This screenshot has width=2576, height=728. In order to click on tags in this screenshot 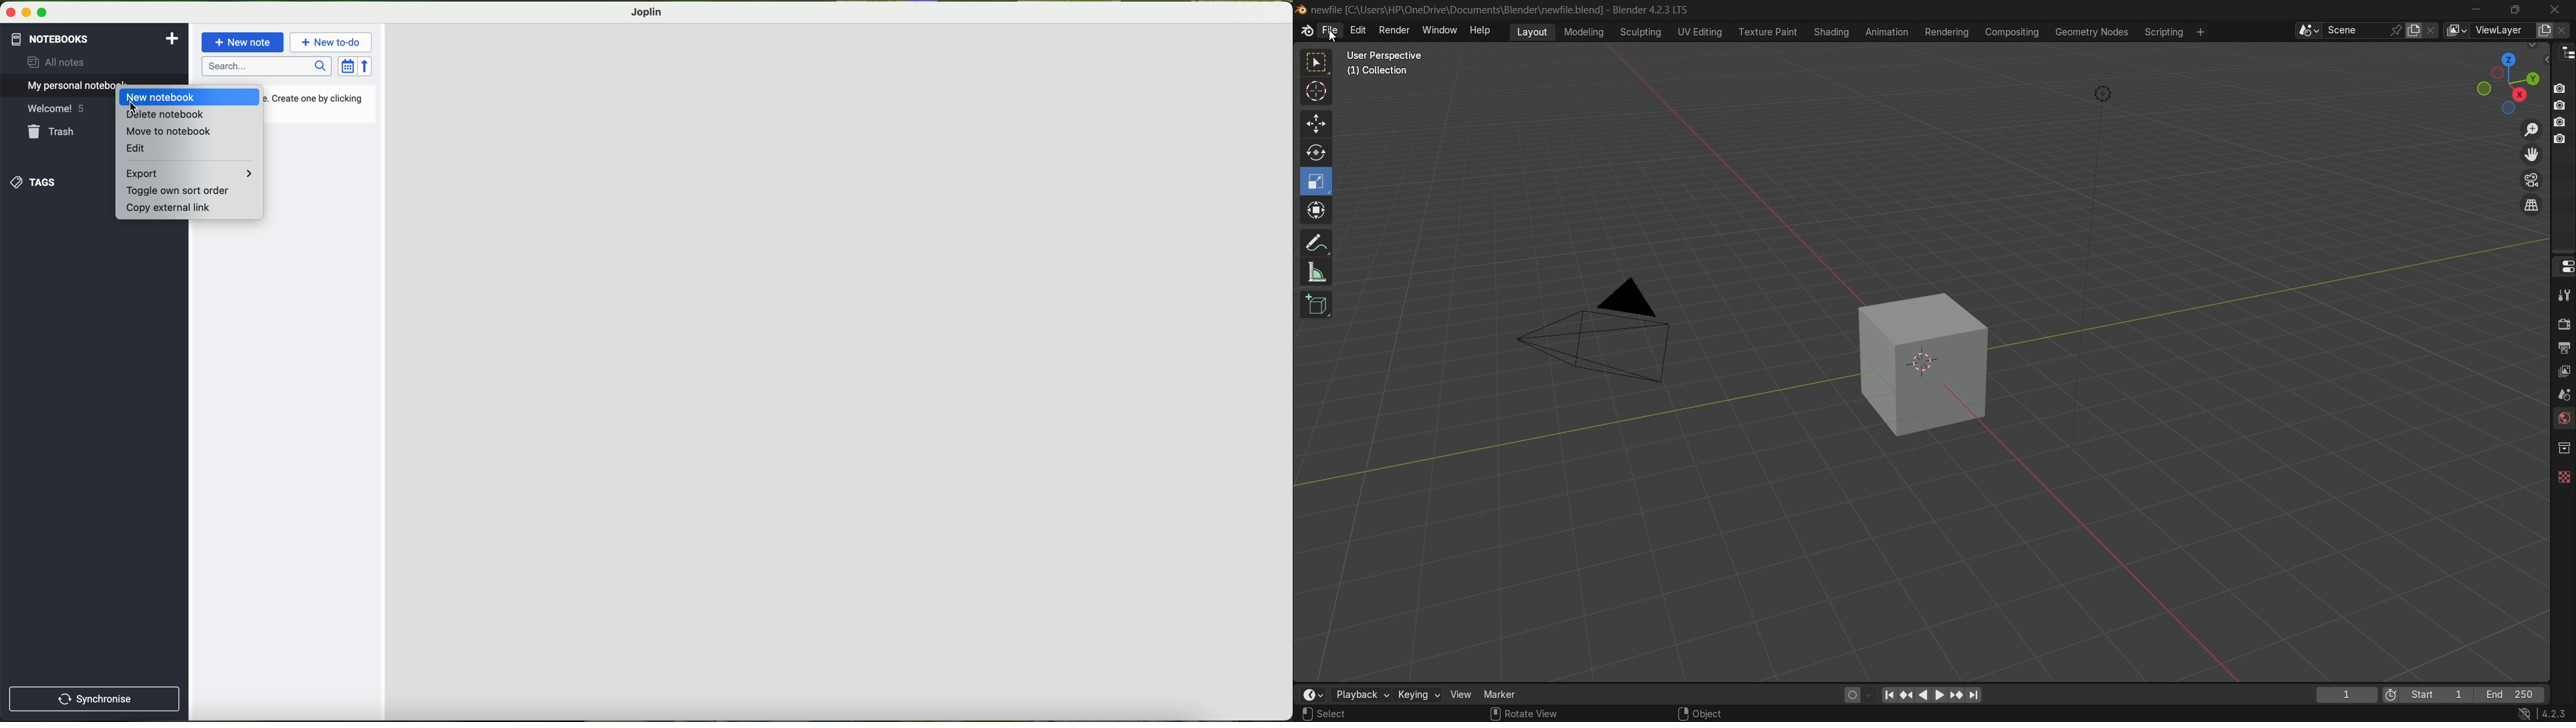, I will do `click(32, 181)`.